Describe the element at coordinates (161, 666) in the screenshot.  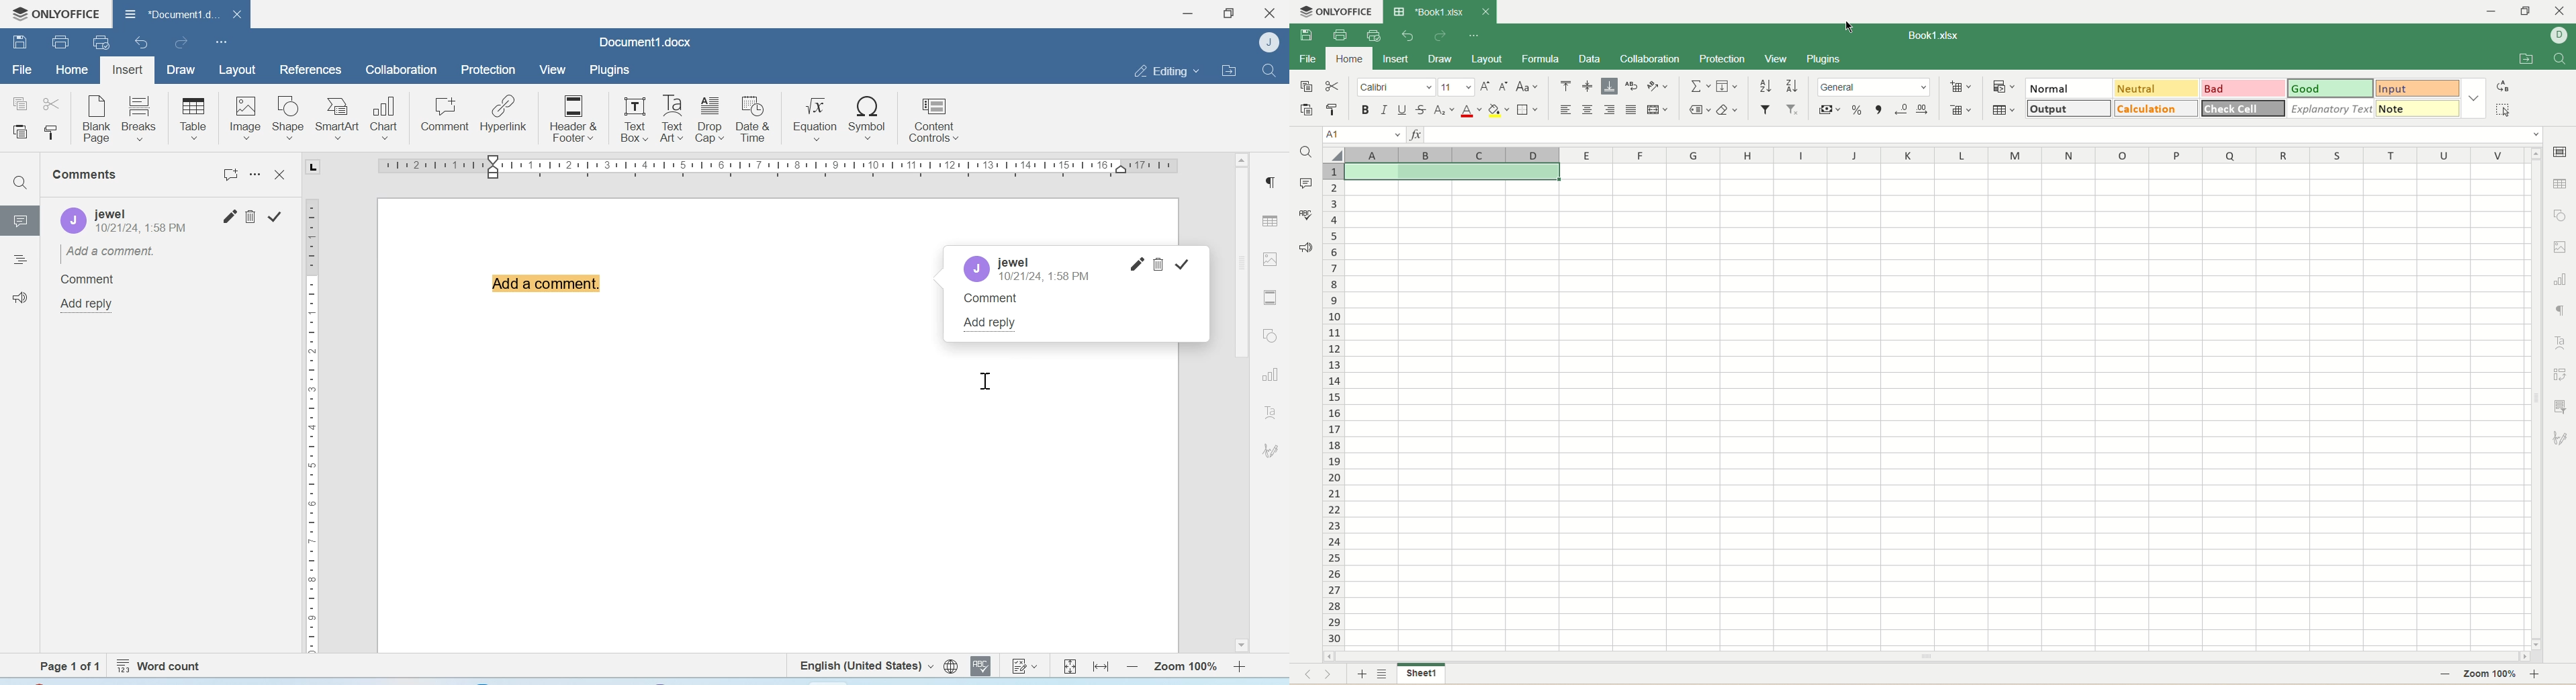
I see `Word count` at that location.